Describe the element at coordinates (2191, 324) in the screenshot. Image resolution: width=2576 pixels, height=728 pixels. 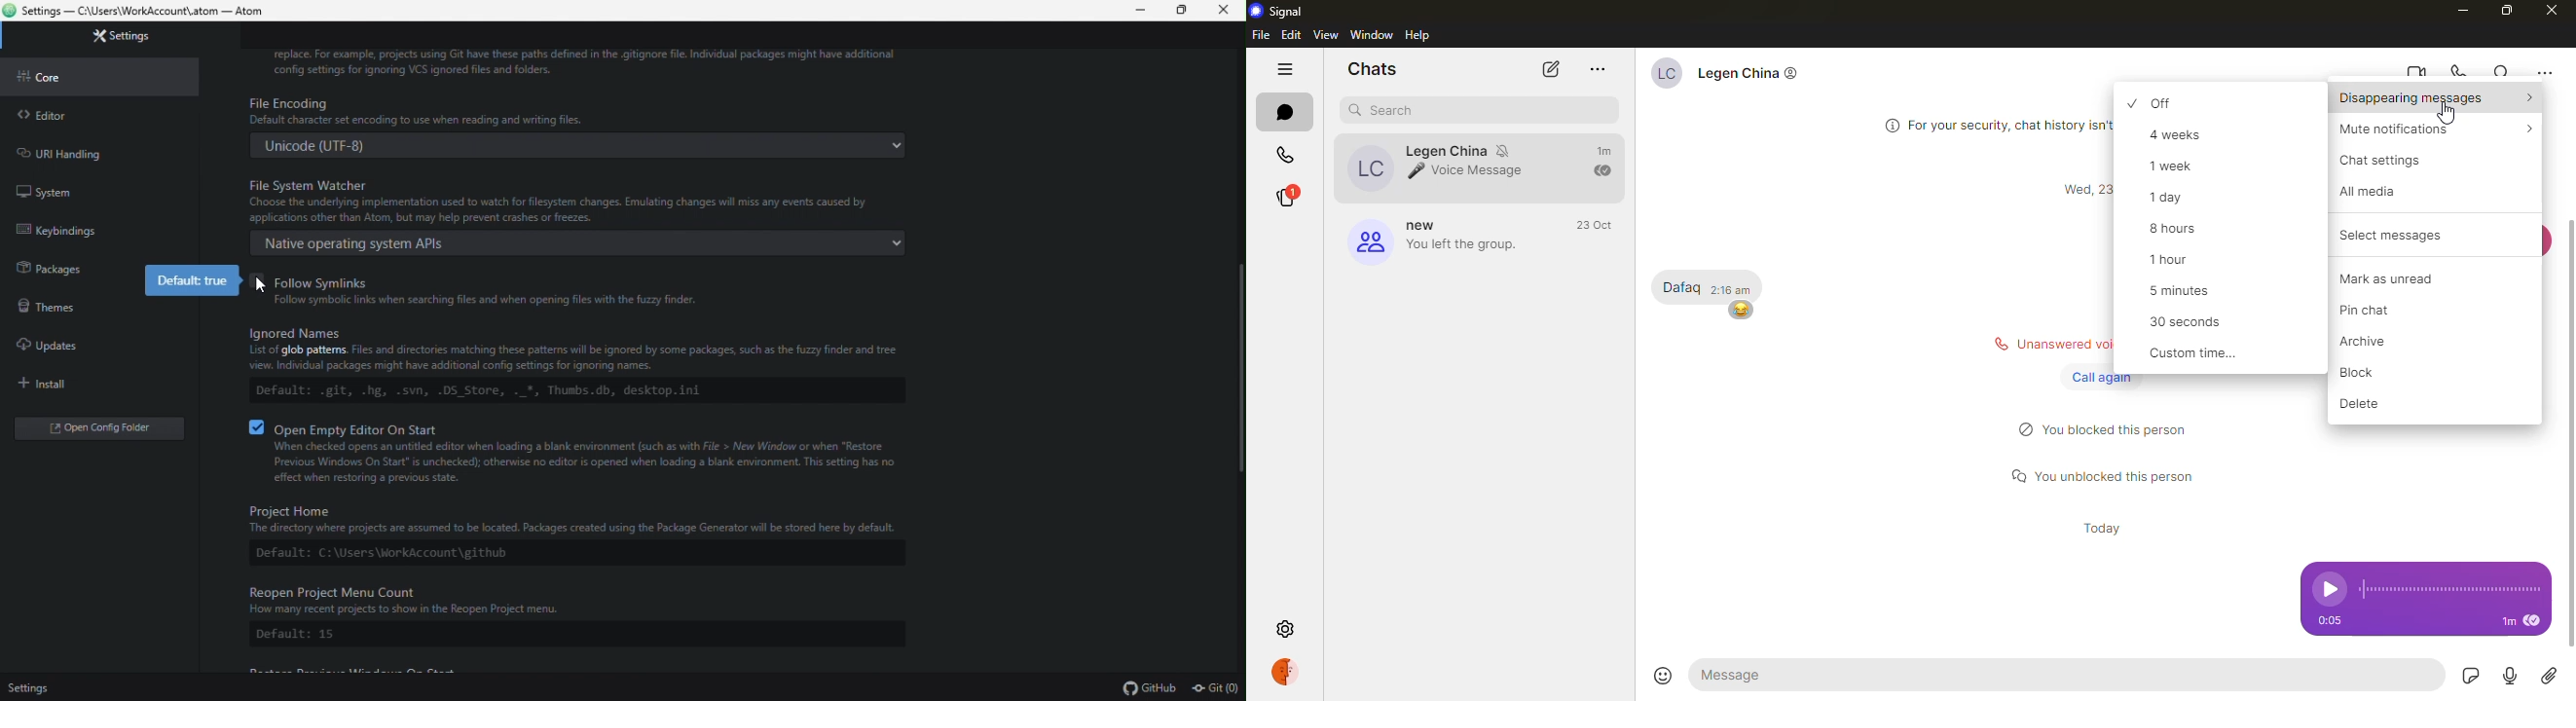
I see `30 sec` at that location.